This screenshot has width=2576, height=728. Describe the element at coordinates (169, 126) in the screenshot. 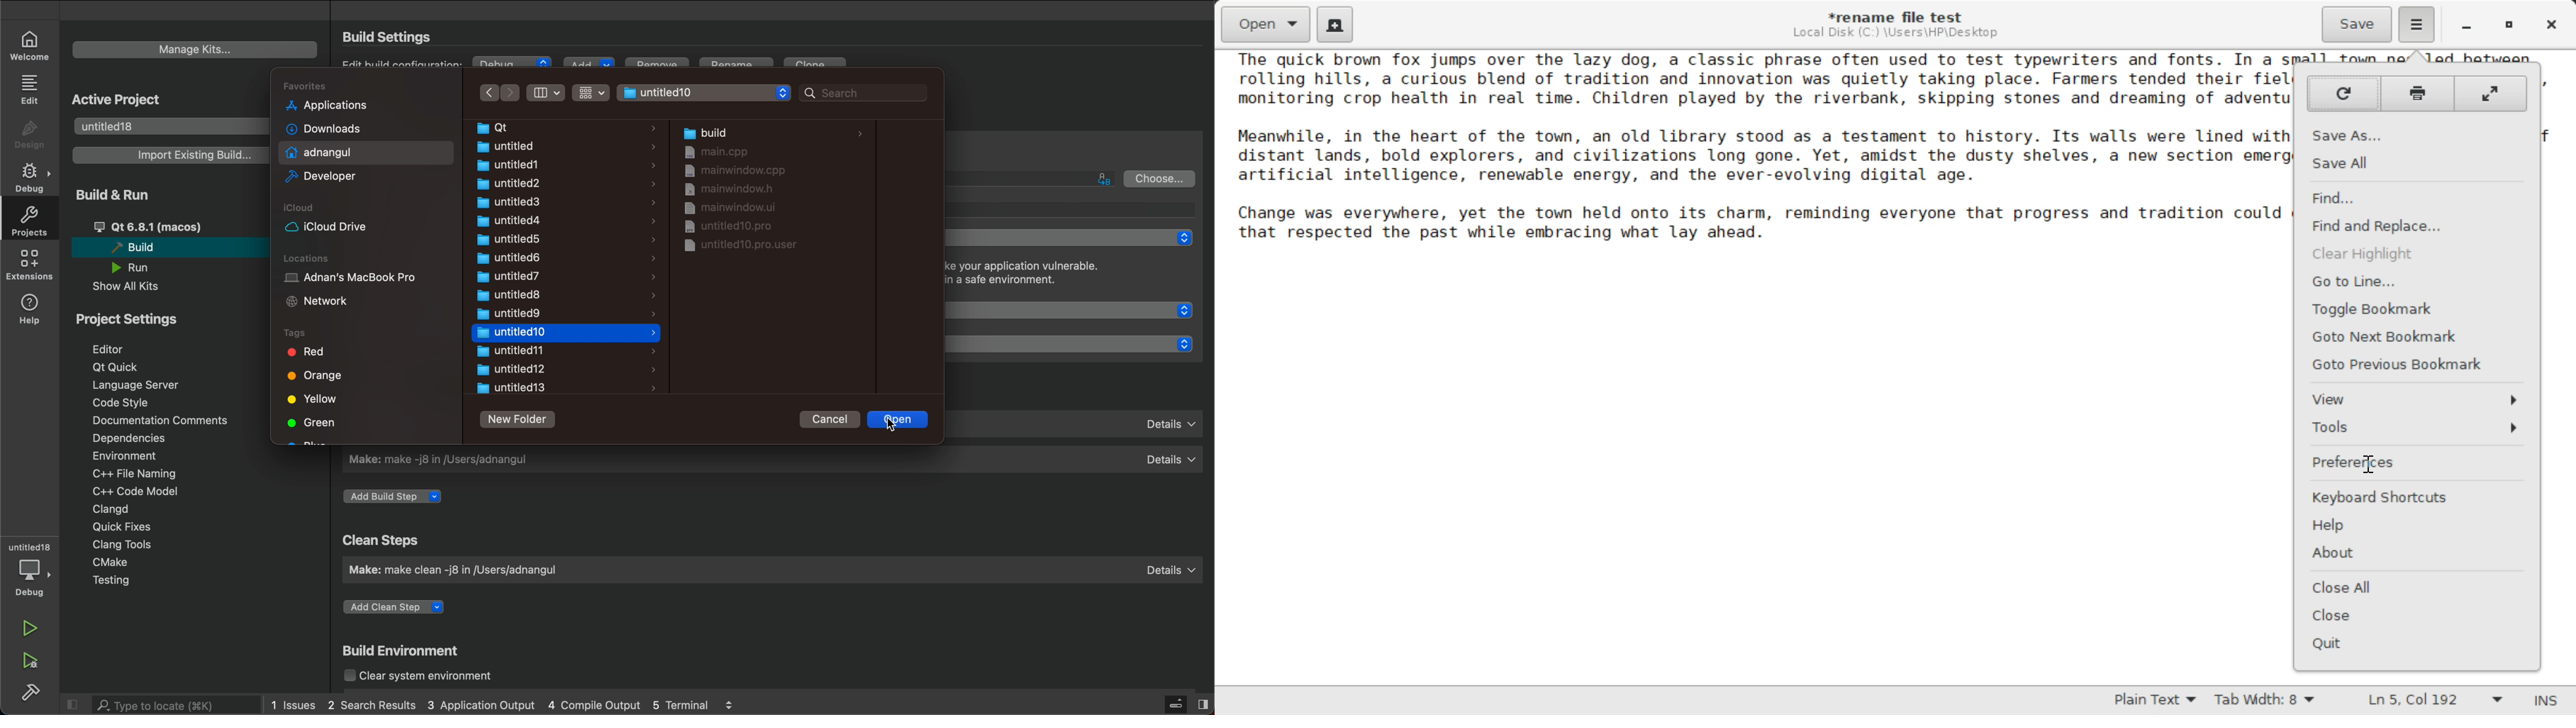

I see `untitled18` at that location.